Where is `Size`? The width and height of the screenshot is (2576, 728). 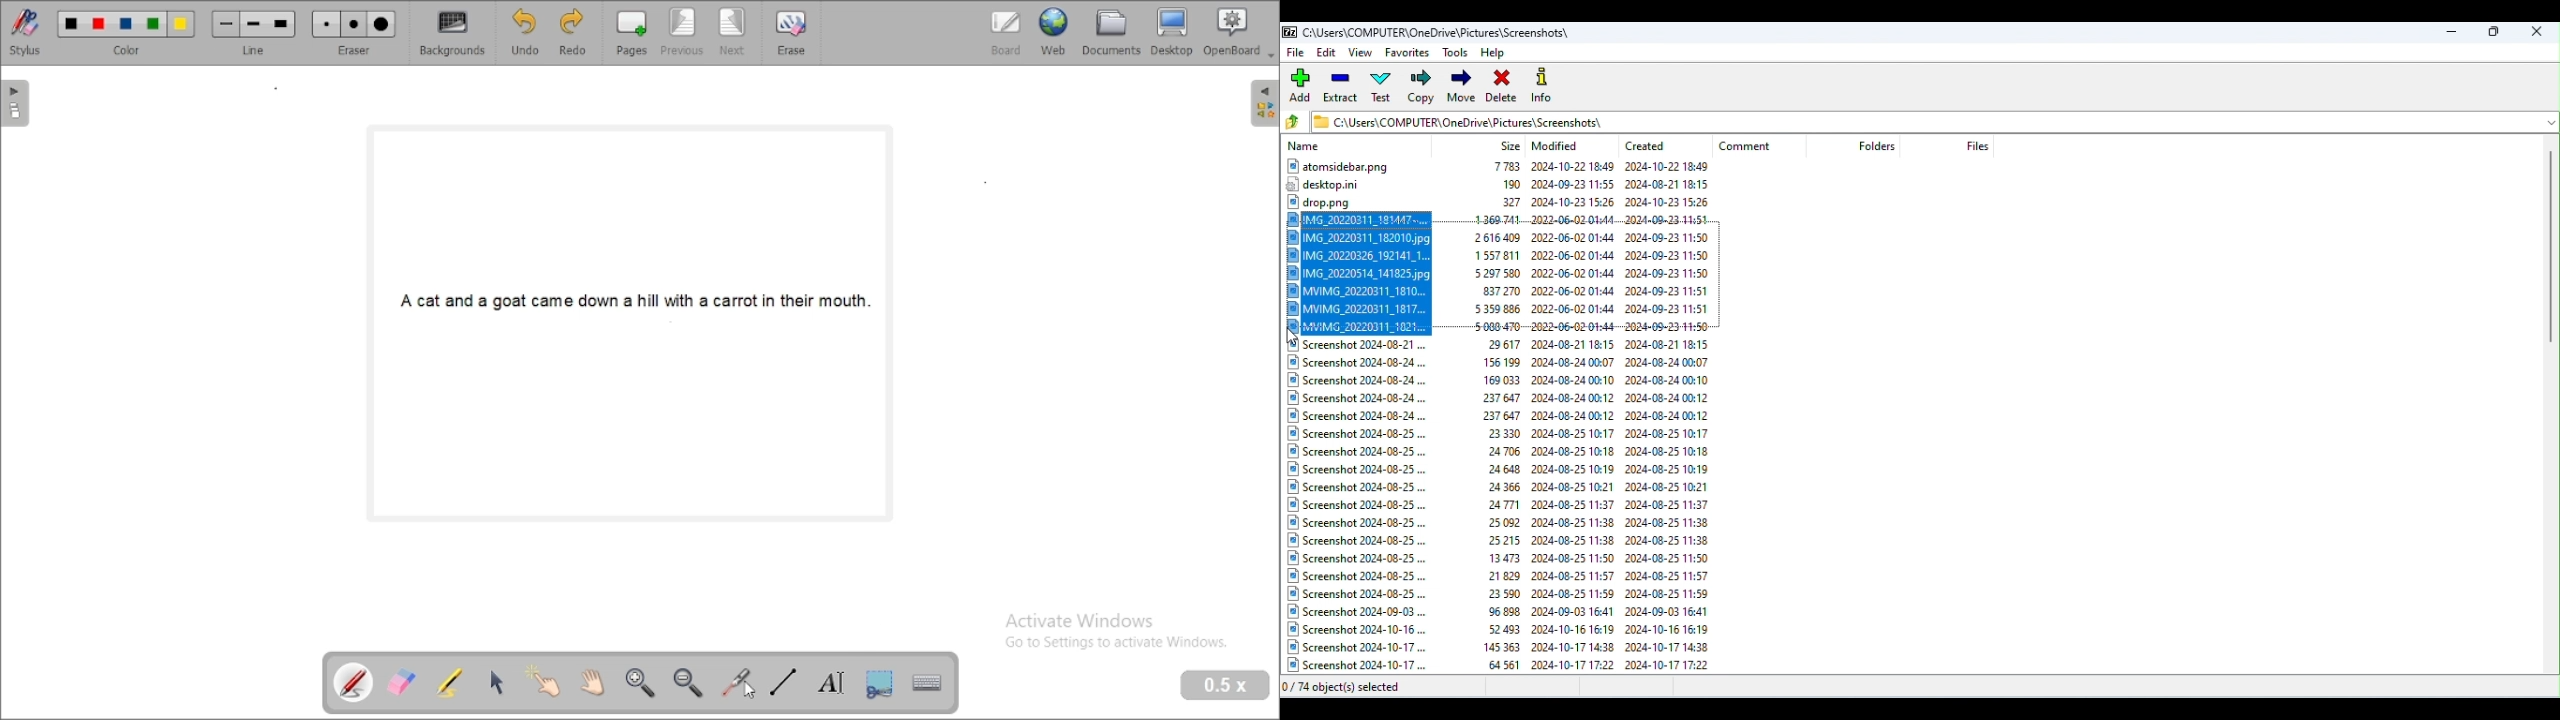
Size is located at coordinates (1511, 145).